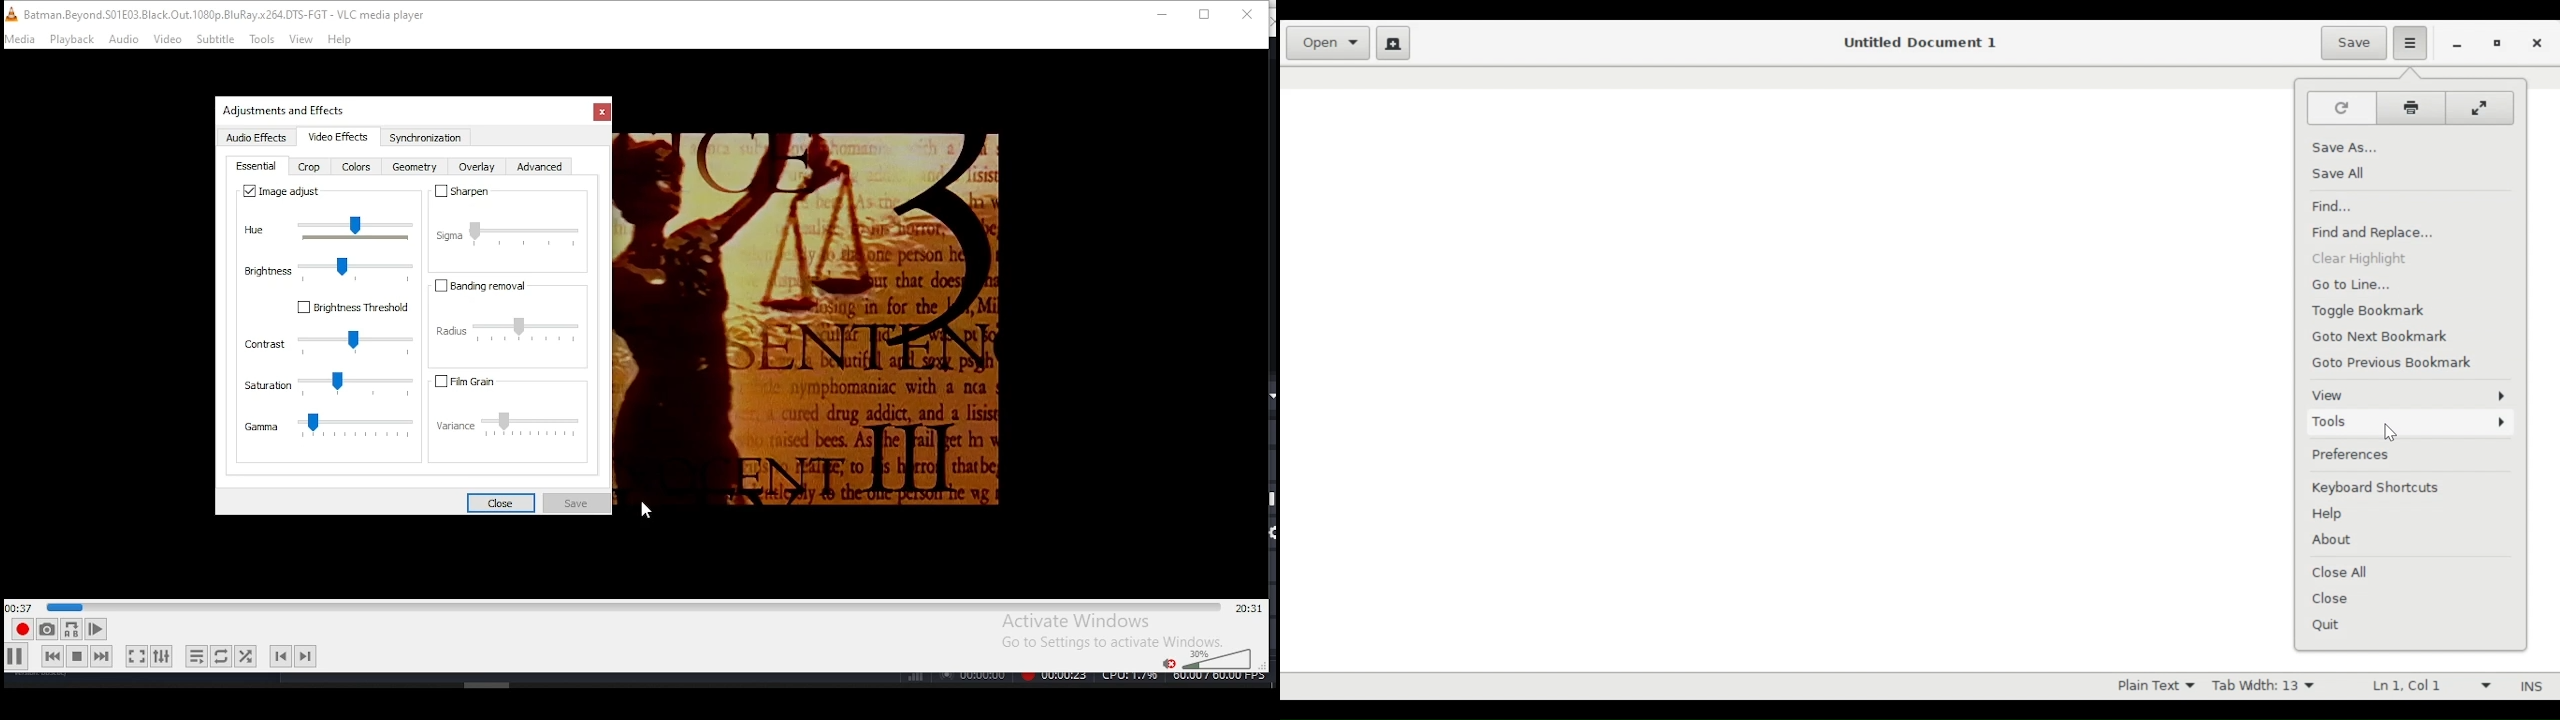  Describe the element at coordinates (656, 514) in the screenshot. I see `mouse pointer` at that location.